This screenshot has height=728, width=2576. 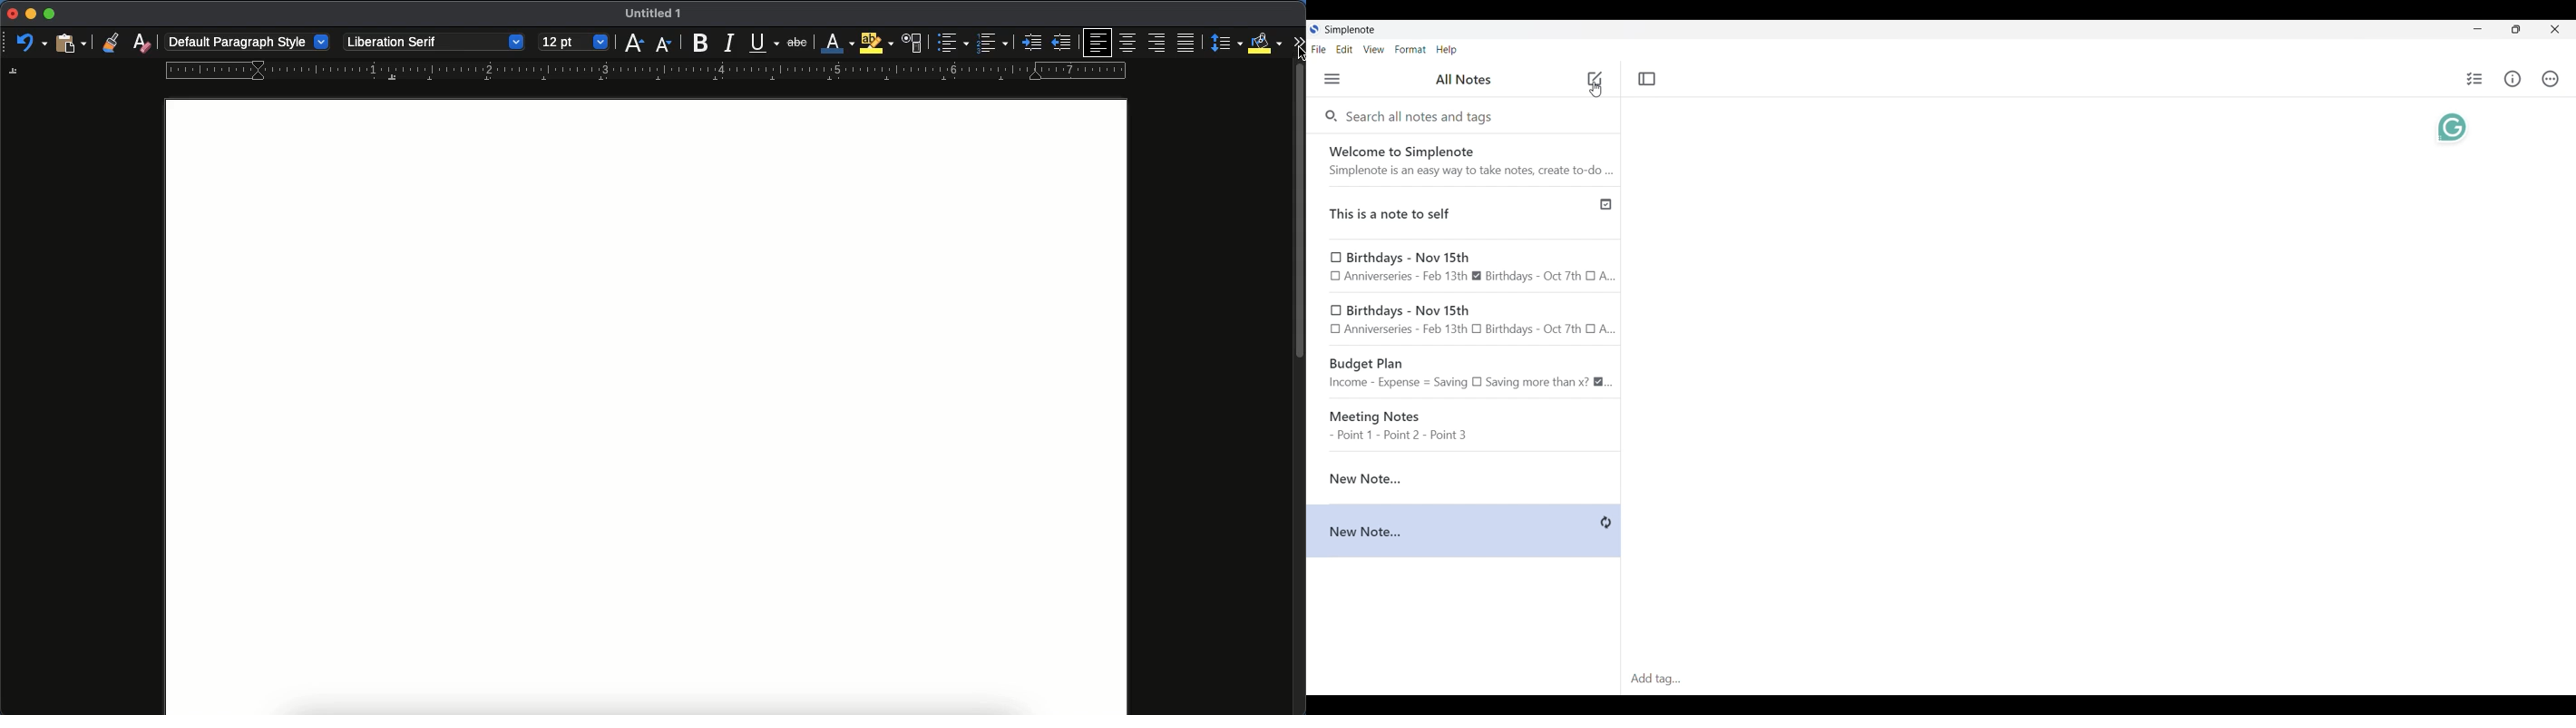 I want to click on unindent, so click(x=1063, y=43).